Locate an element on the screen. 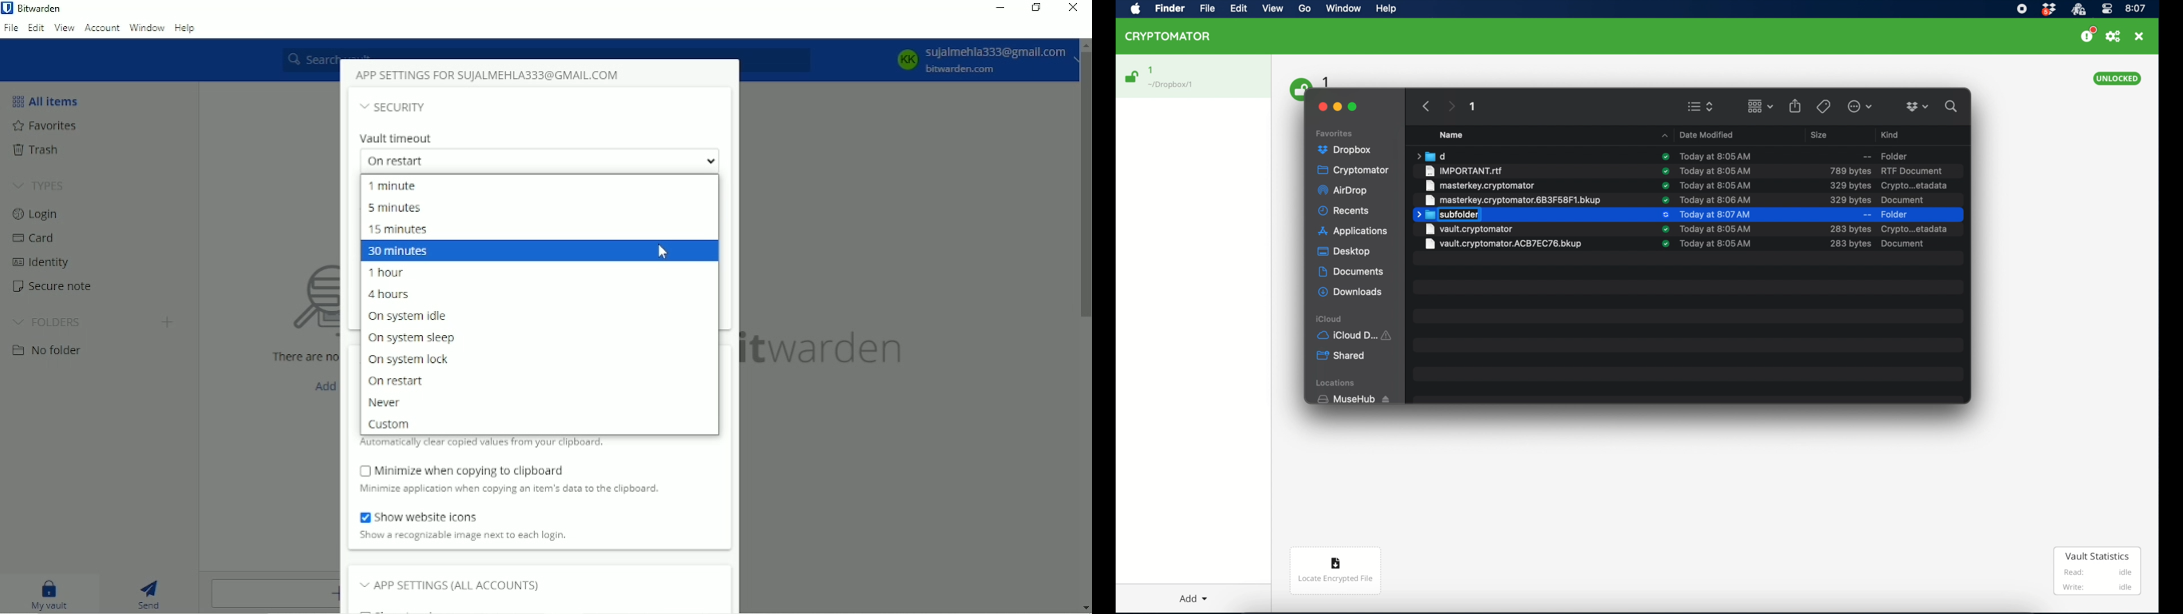 The image size is (2184, 616). Vault timeout is located at coordinates (397, 139).